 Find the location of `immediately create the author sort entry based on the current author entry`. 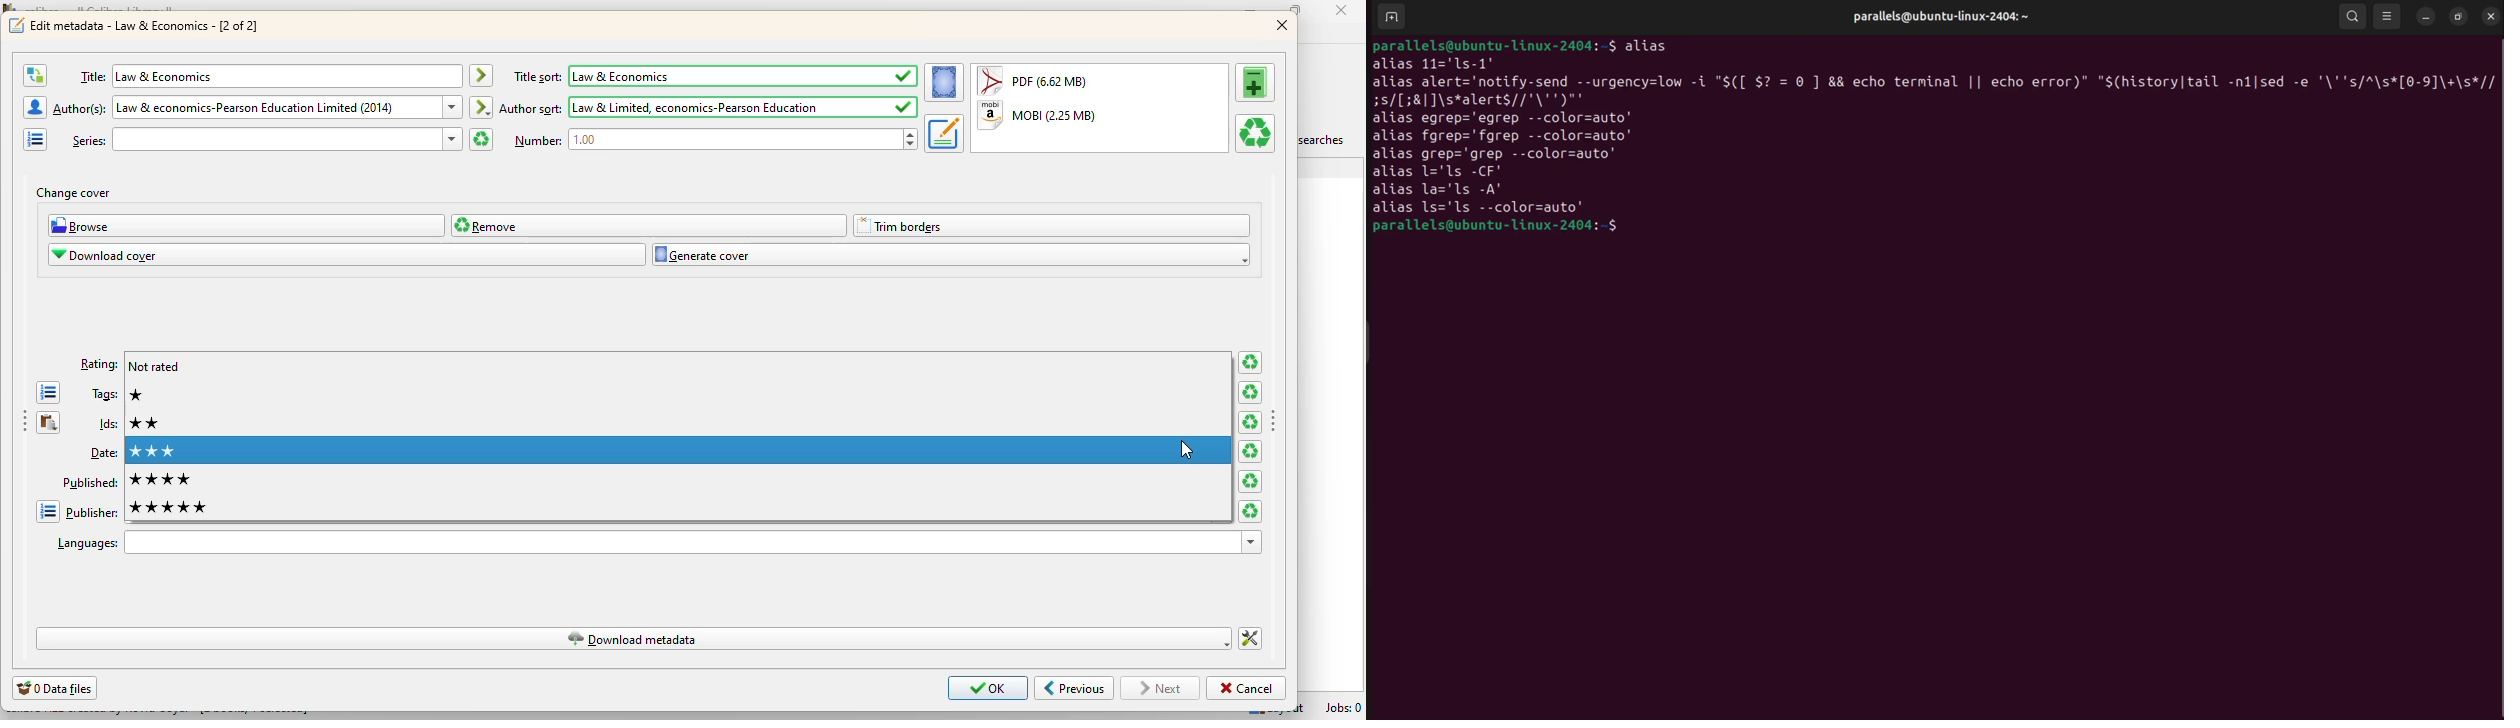

immediately create the author sort entry based on the current author entry is located at coordinates (481, 106).